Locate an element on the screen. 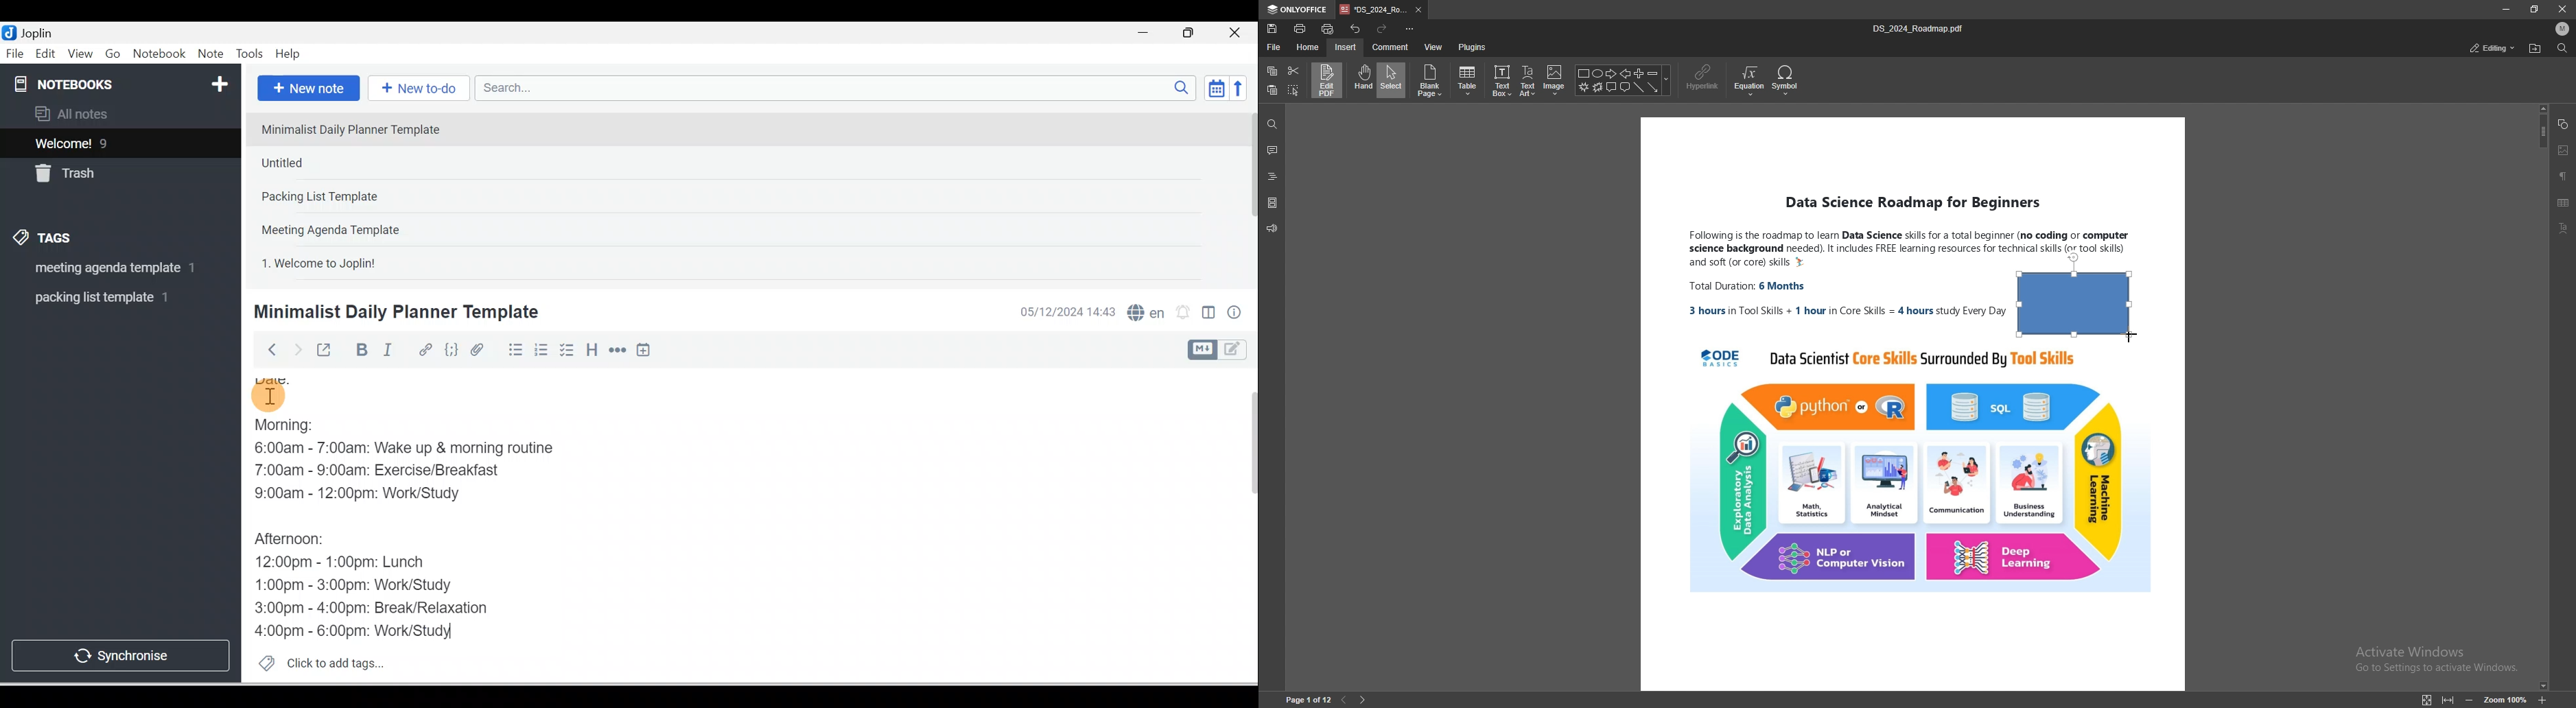 This screenshot has height=728, width=2576. Scroll bar is located at coordinates (1248, 194).